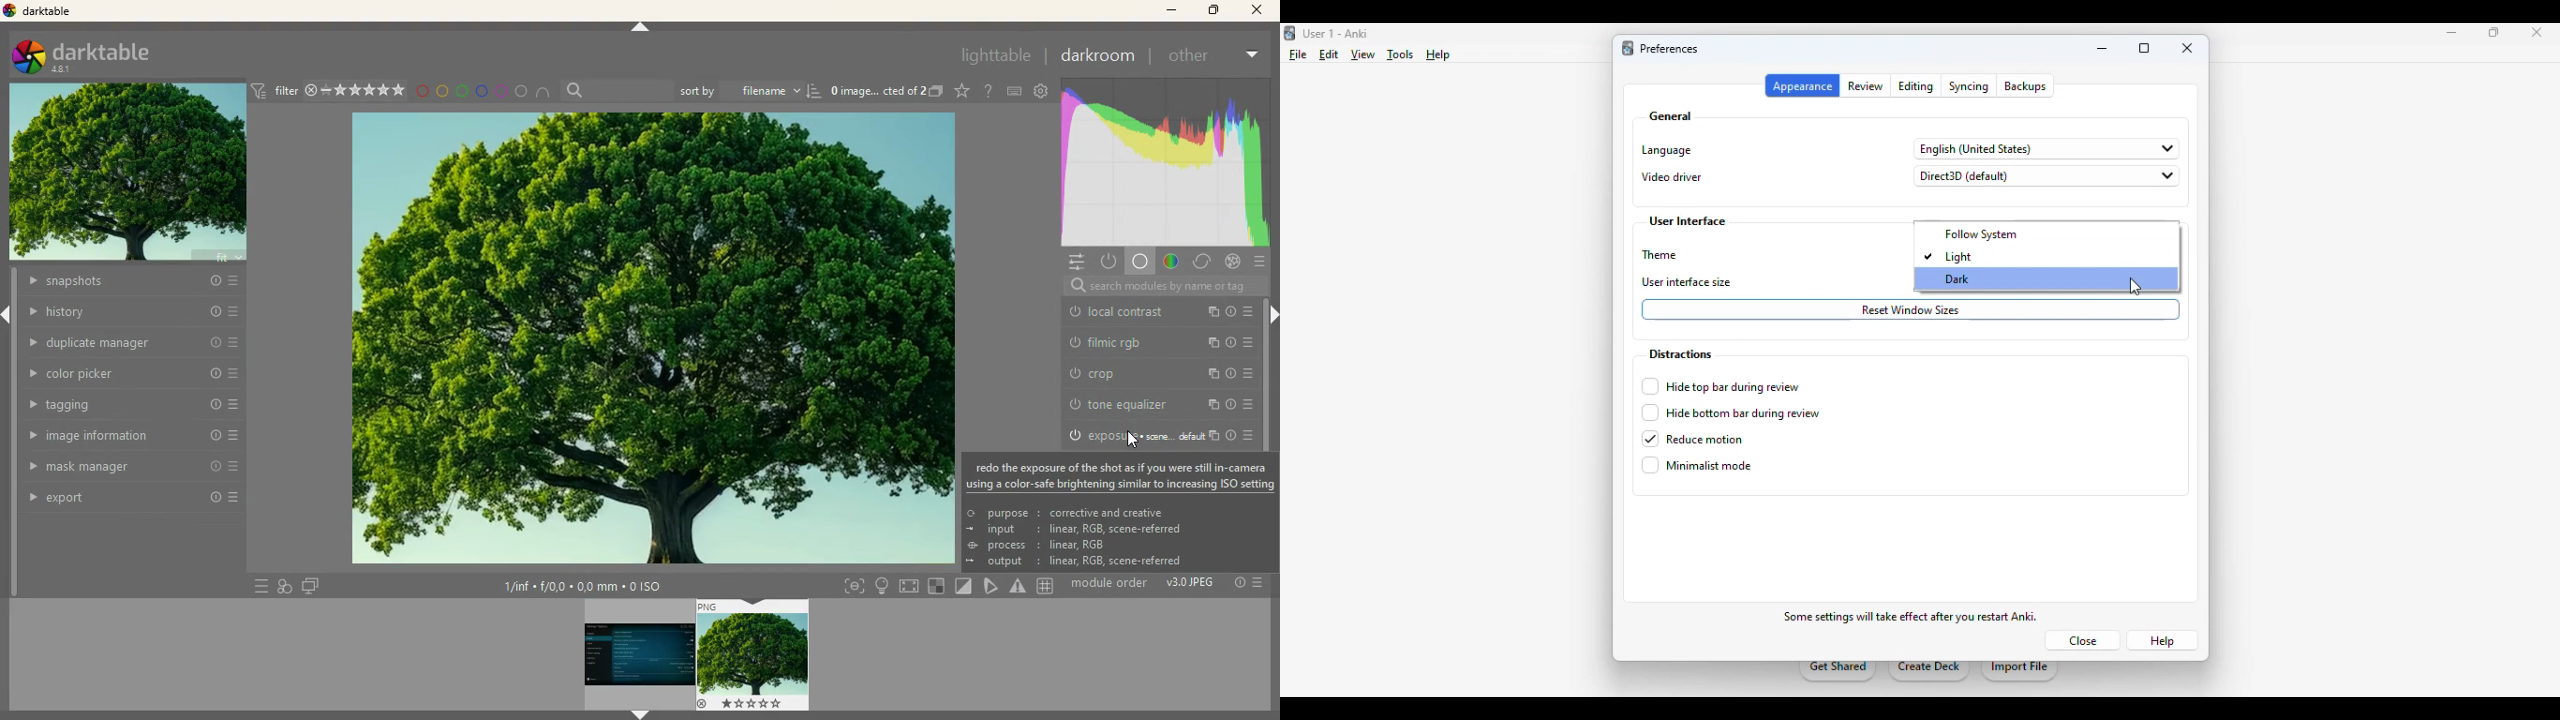  Describe the element at coordinates (40, 11) in the screenshot. I see `darktable` at that location.